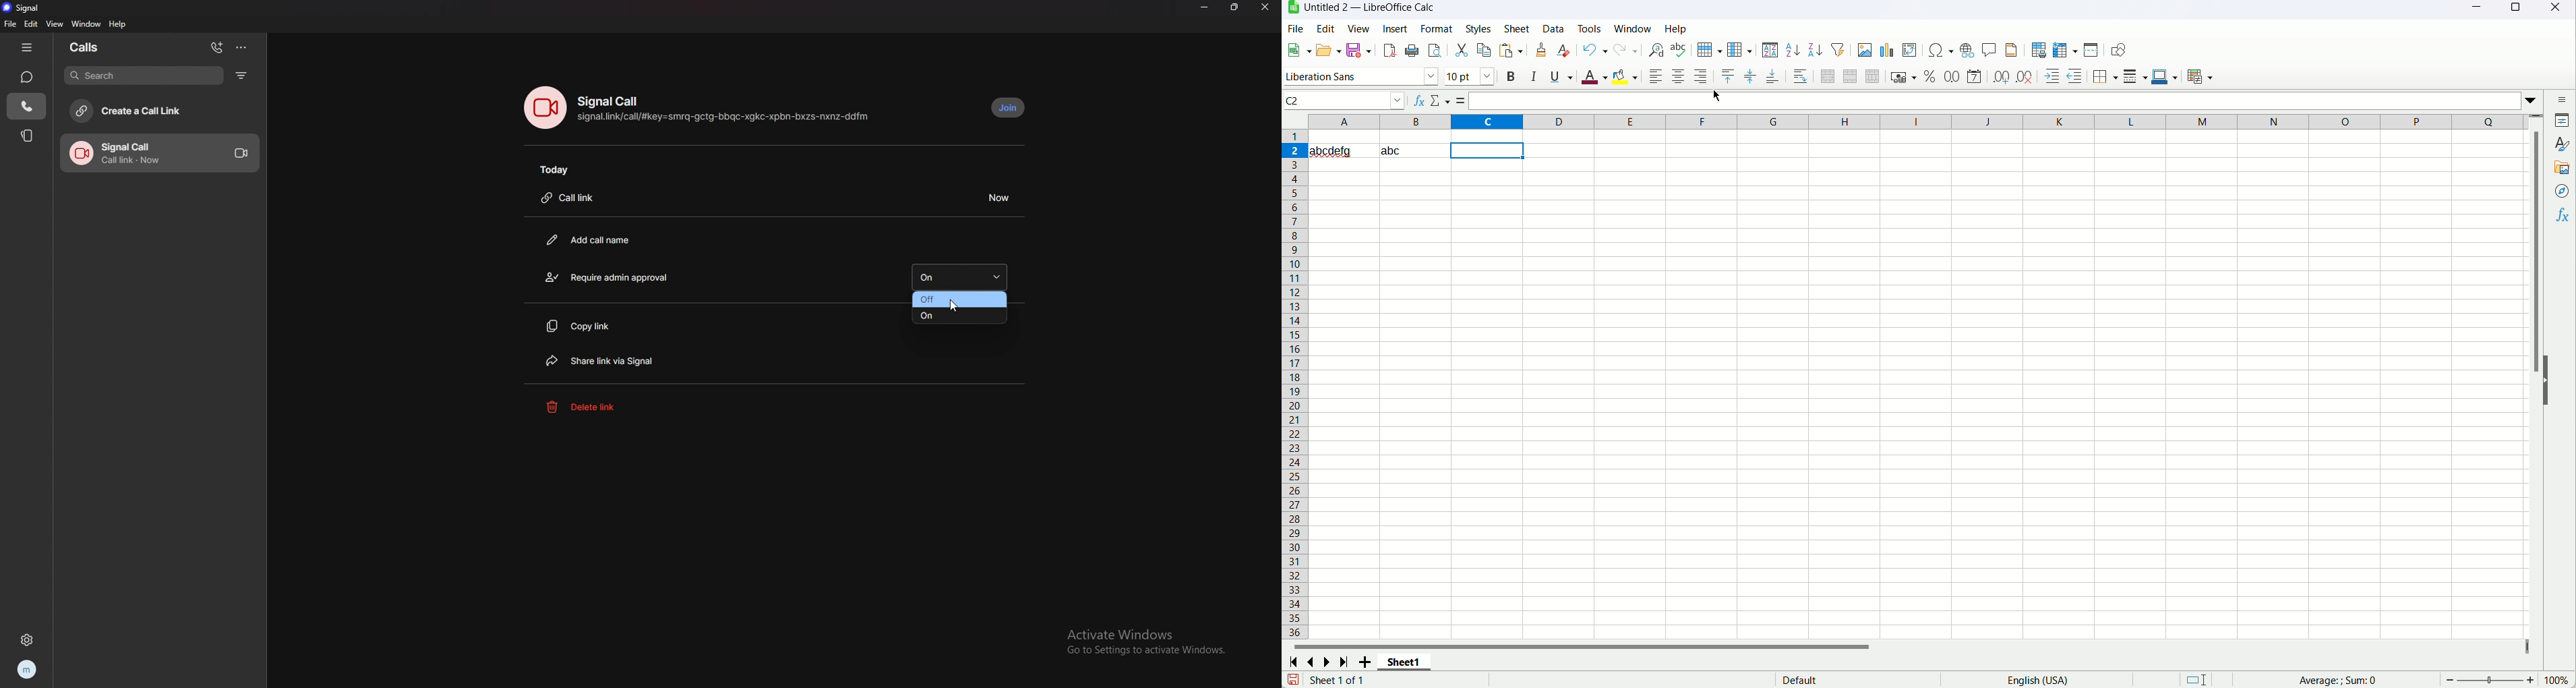 The height and width of the screenshot is (700, 2576). Describe the element at coordinates (27, 47) in the screenshot. I see `hide tab` at that location.